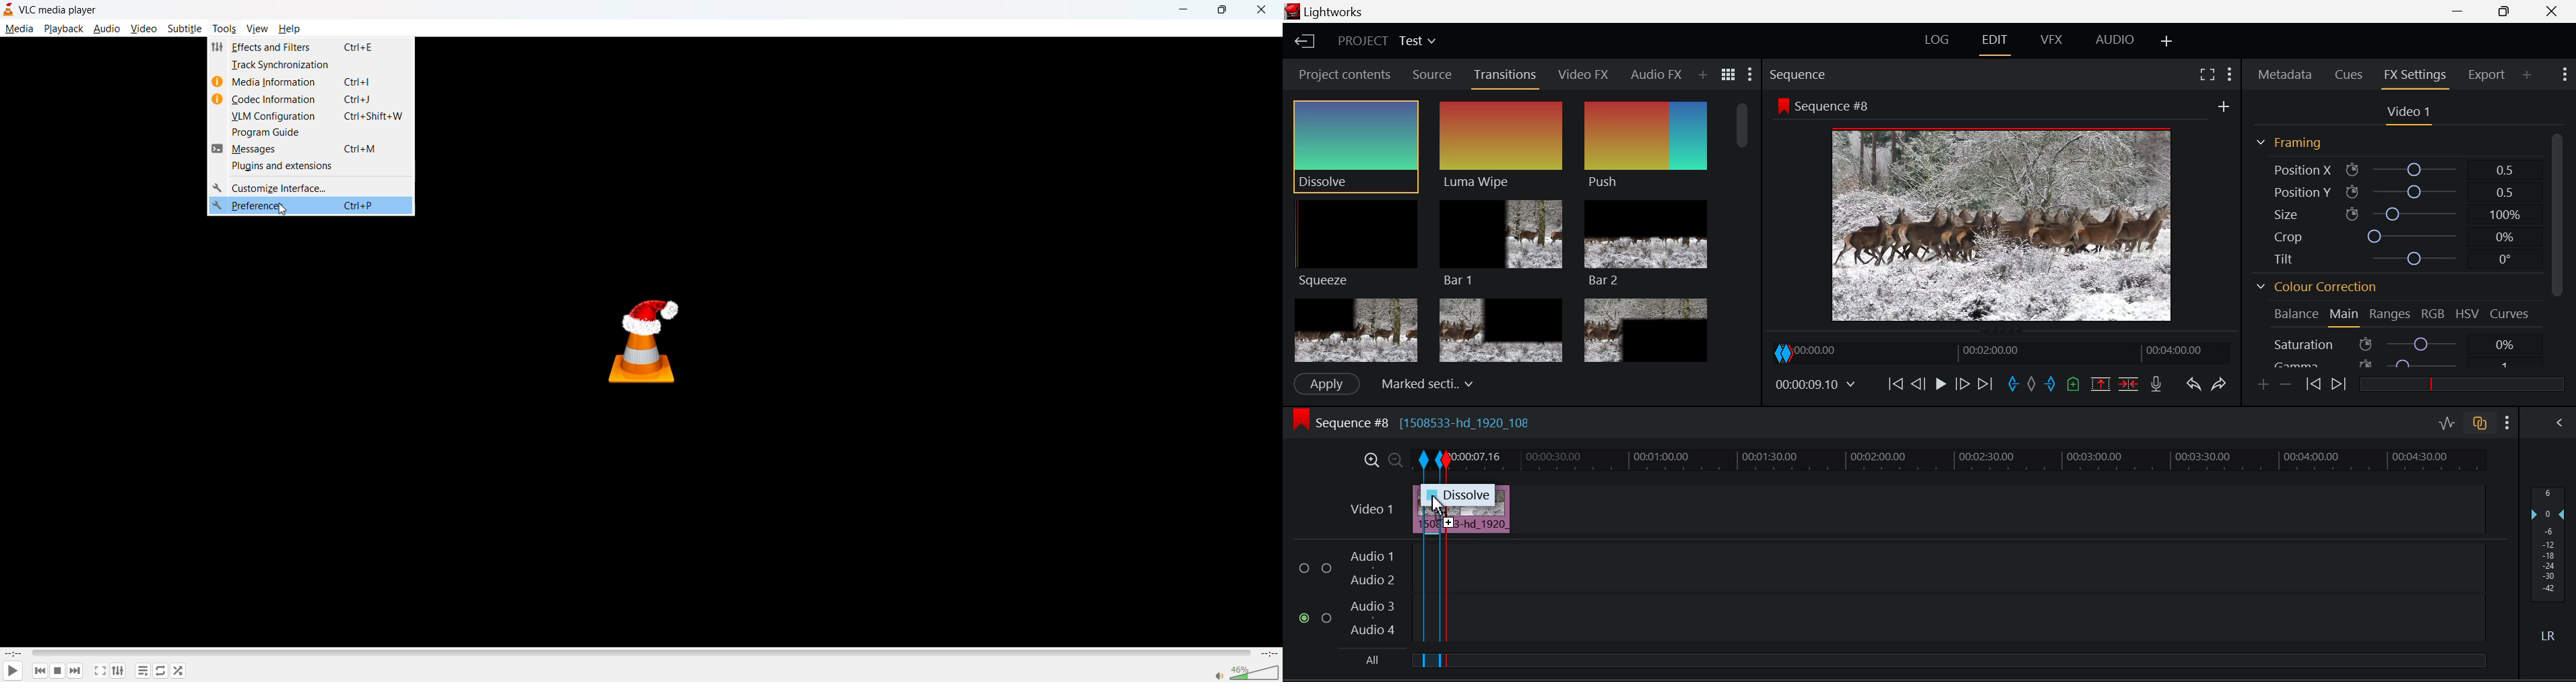  I want to click on Show Settings, so click(2230, 74).